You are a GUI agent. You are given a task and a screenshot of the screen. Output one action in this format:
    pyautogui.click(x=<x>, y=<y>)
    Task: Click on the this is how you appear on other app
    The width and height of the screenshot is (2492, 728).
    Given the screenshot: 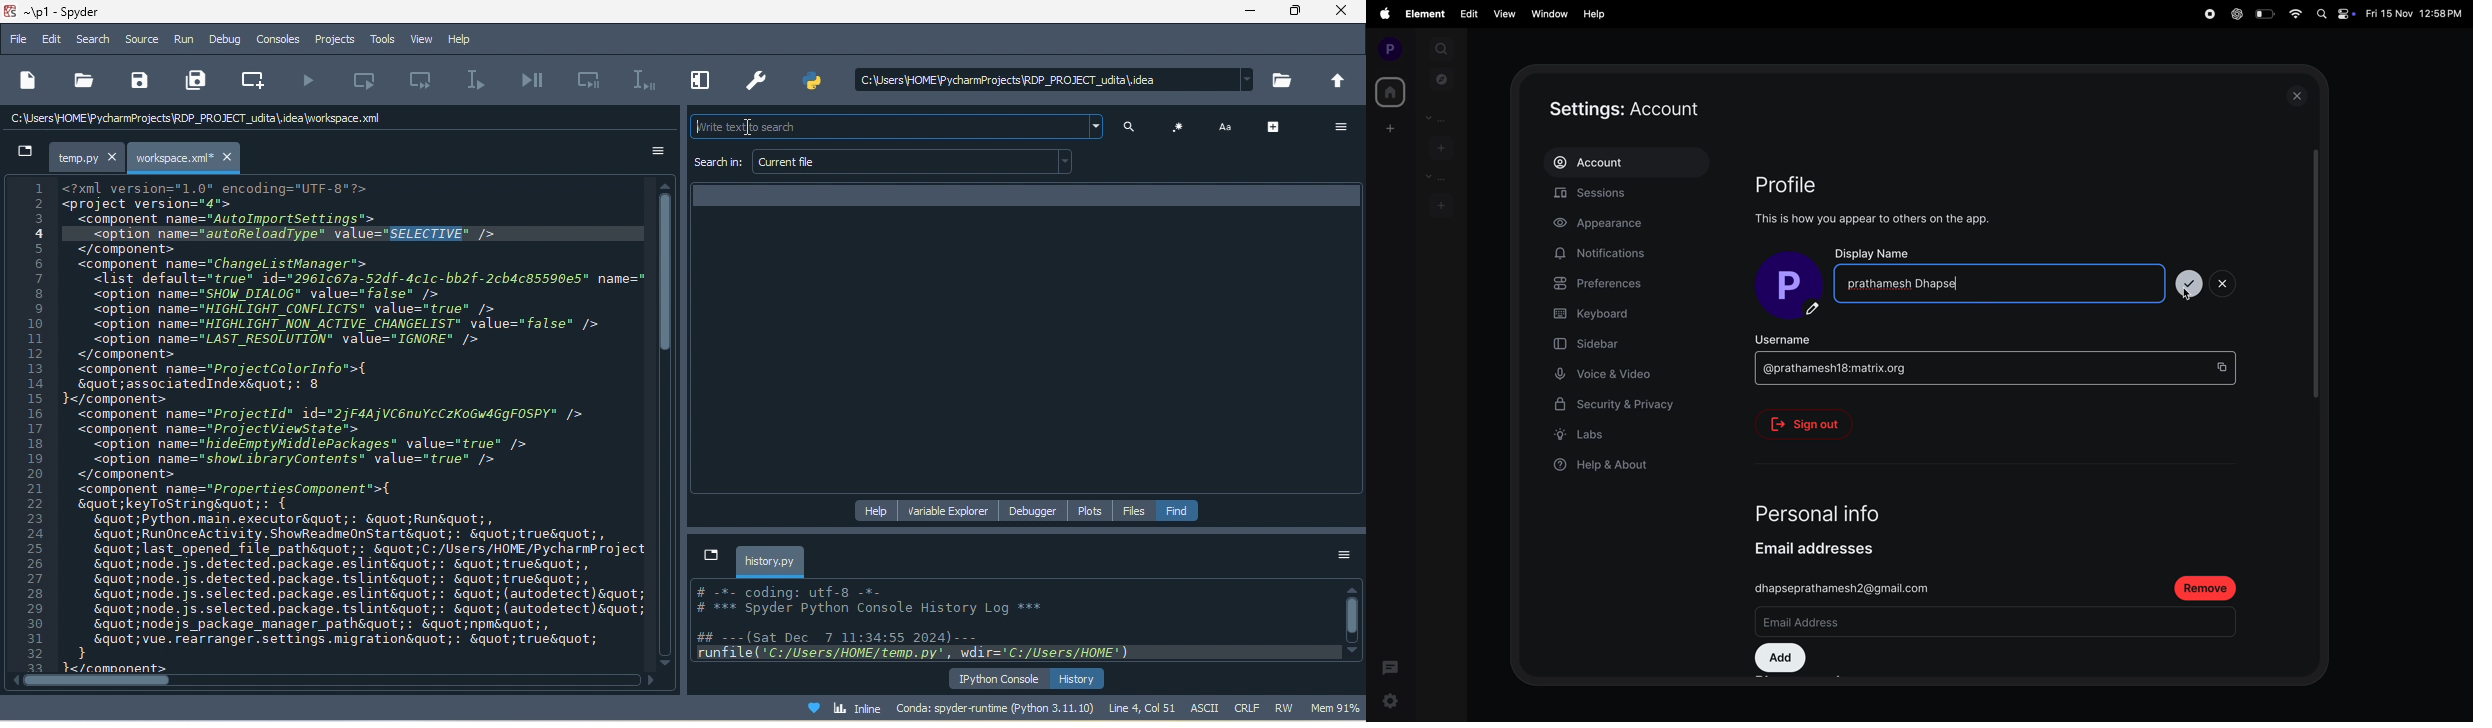 What is the action you would take?
    pyautogui.click(x=1882, y=219)
    